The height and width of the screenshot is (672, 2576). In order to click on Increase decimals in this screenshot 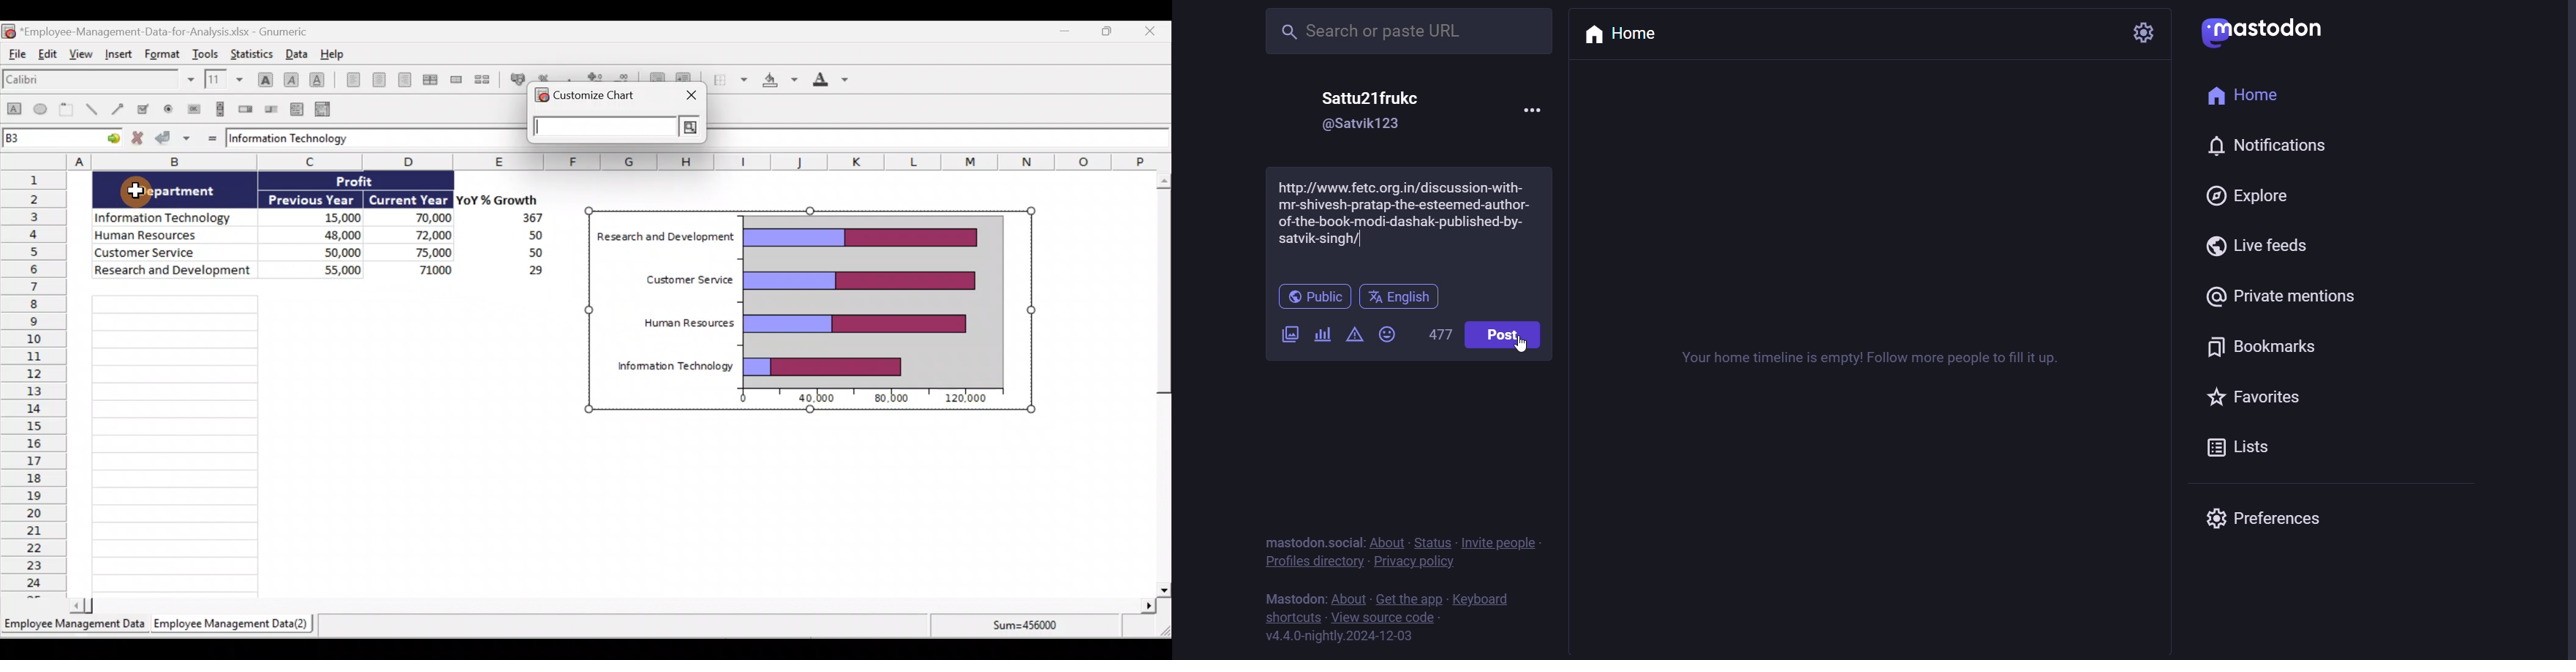, I will do `click(596, 78)`.